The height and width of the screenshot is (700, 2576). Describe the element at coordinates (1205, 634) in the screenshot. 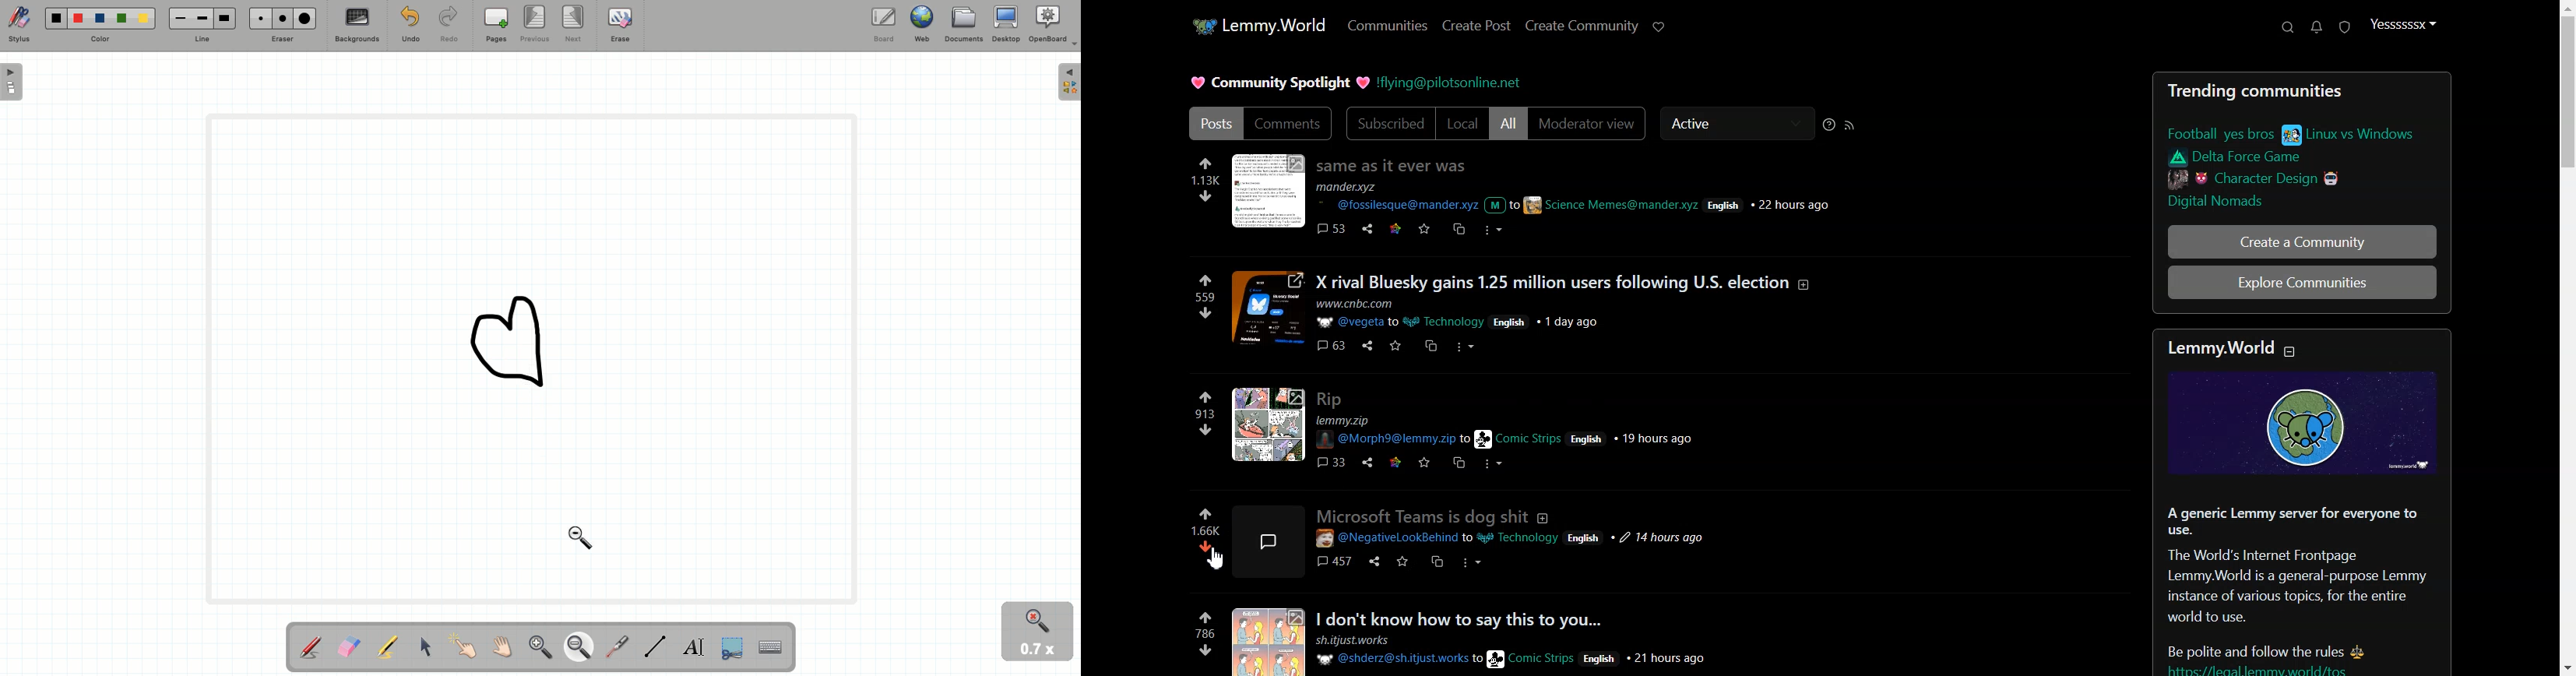

I see `786` at that location.